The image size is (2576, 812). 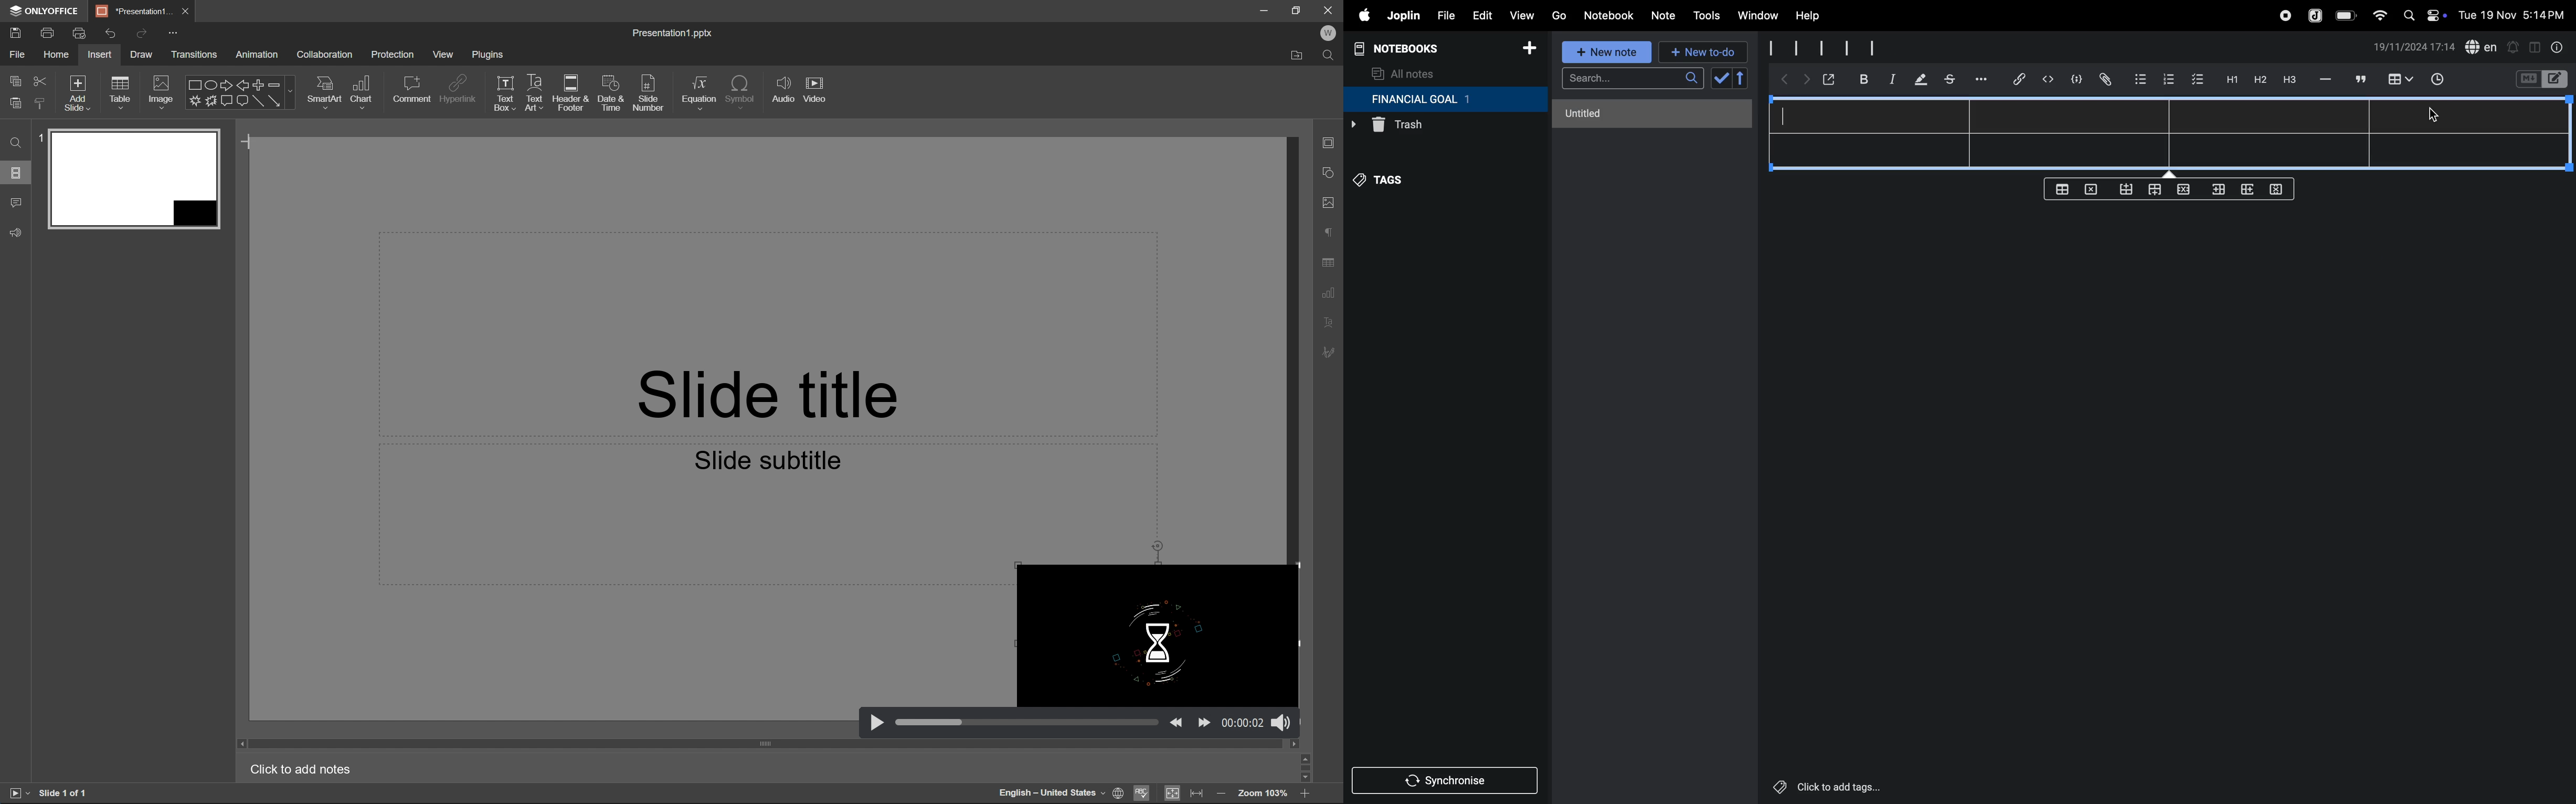 What do you see at coordinates (1951, 81) in the screenshot?
I see `stketchbook` at bounding box center [1951, 81].